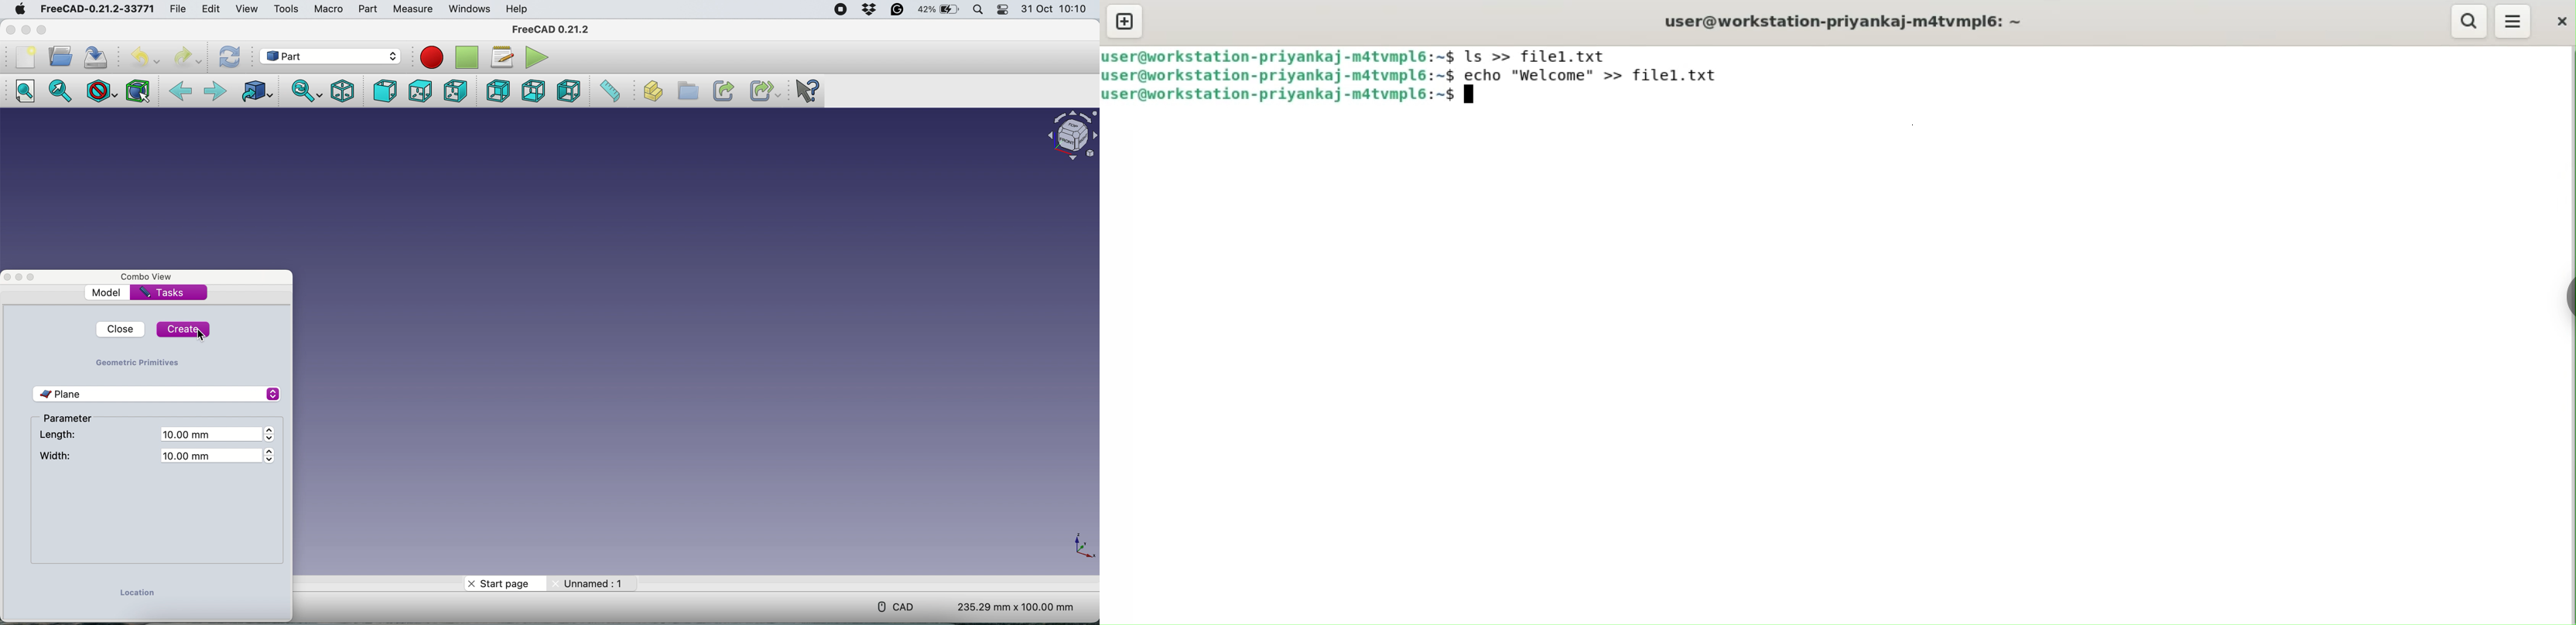  What do you see at coordinates (57, 456) in the screenshot?
I see `width` at bounding box center [57, 456].